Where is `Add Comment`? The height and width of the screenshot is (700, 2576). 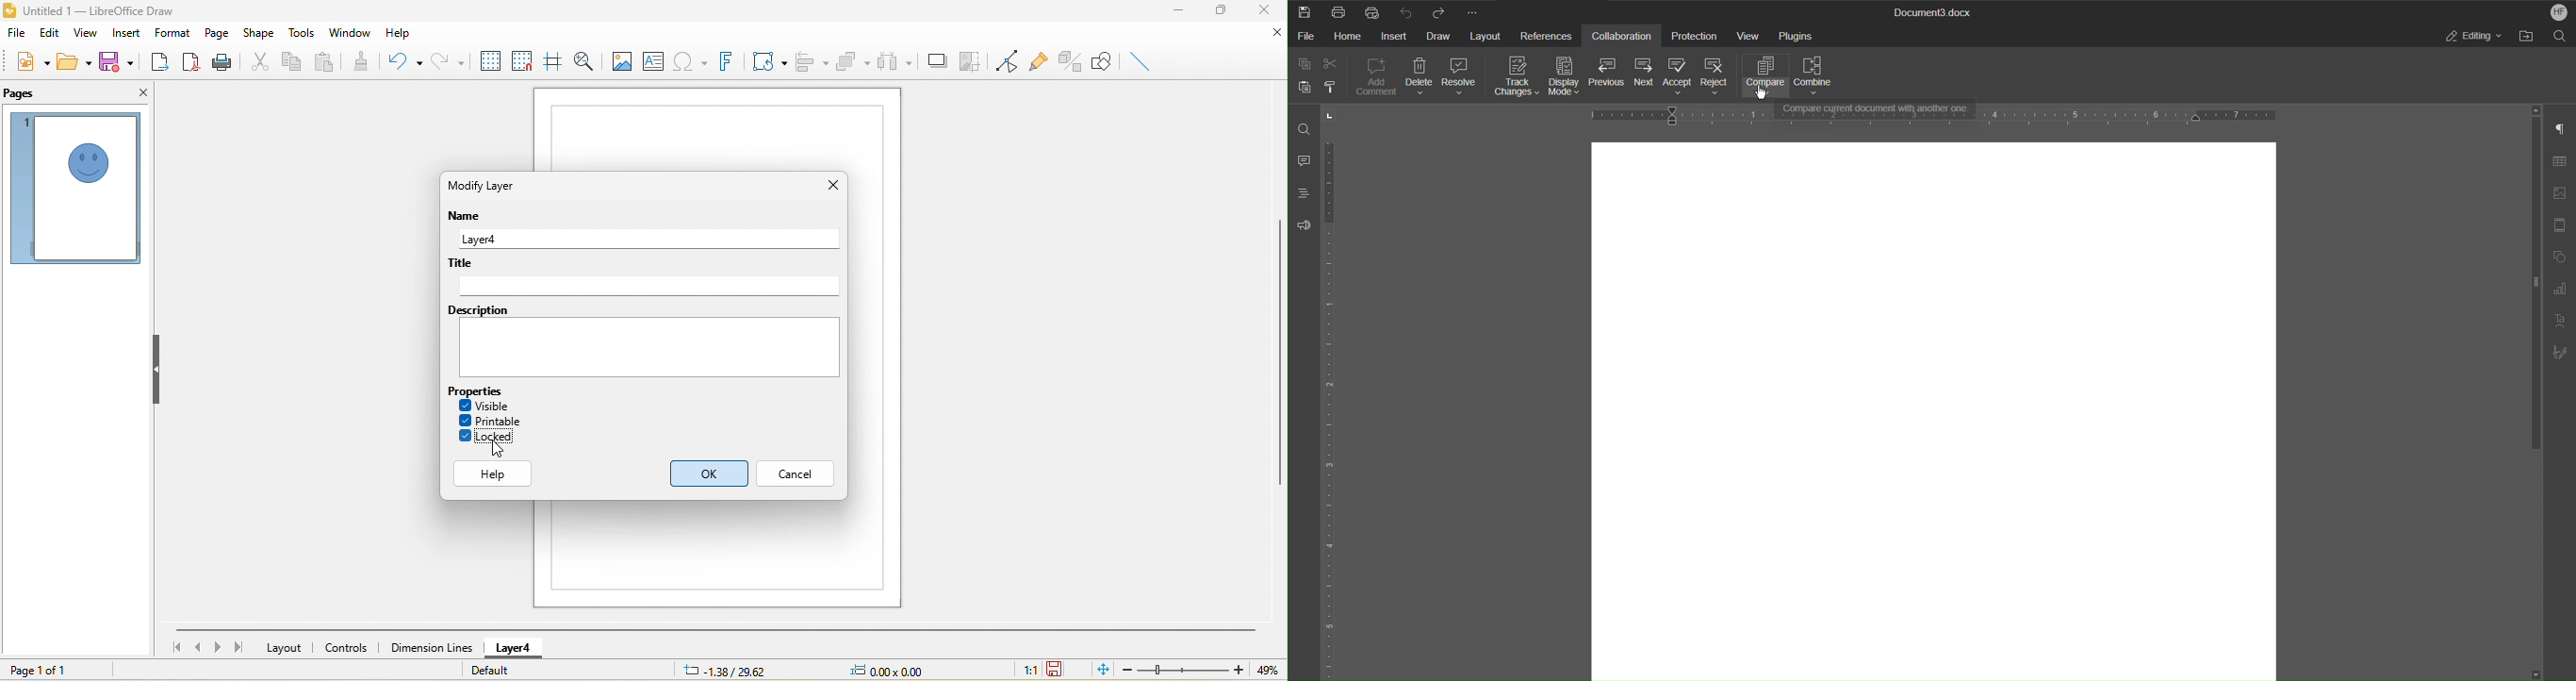
Add Comment is located at coordinates (1376, 75).